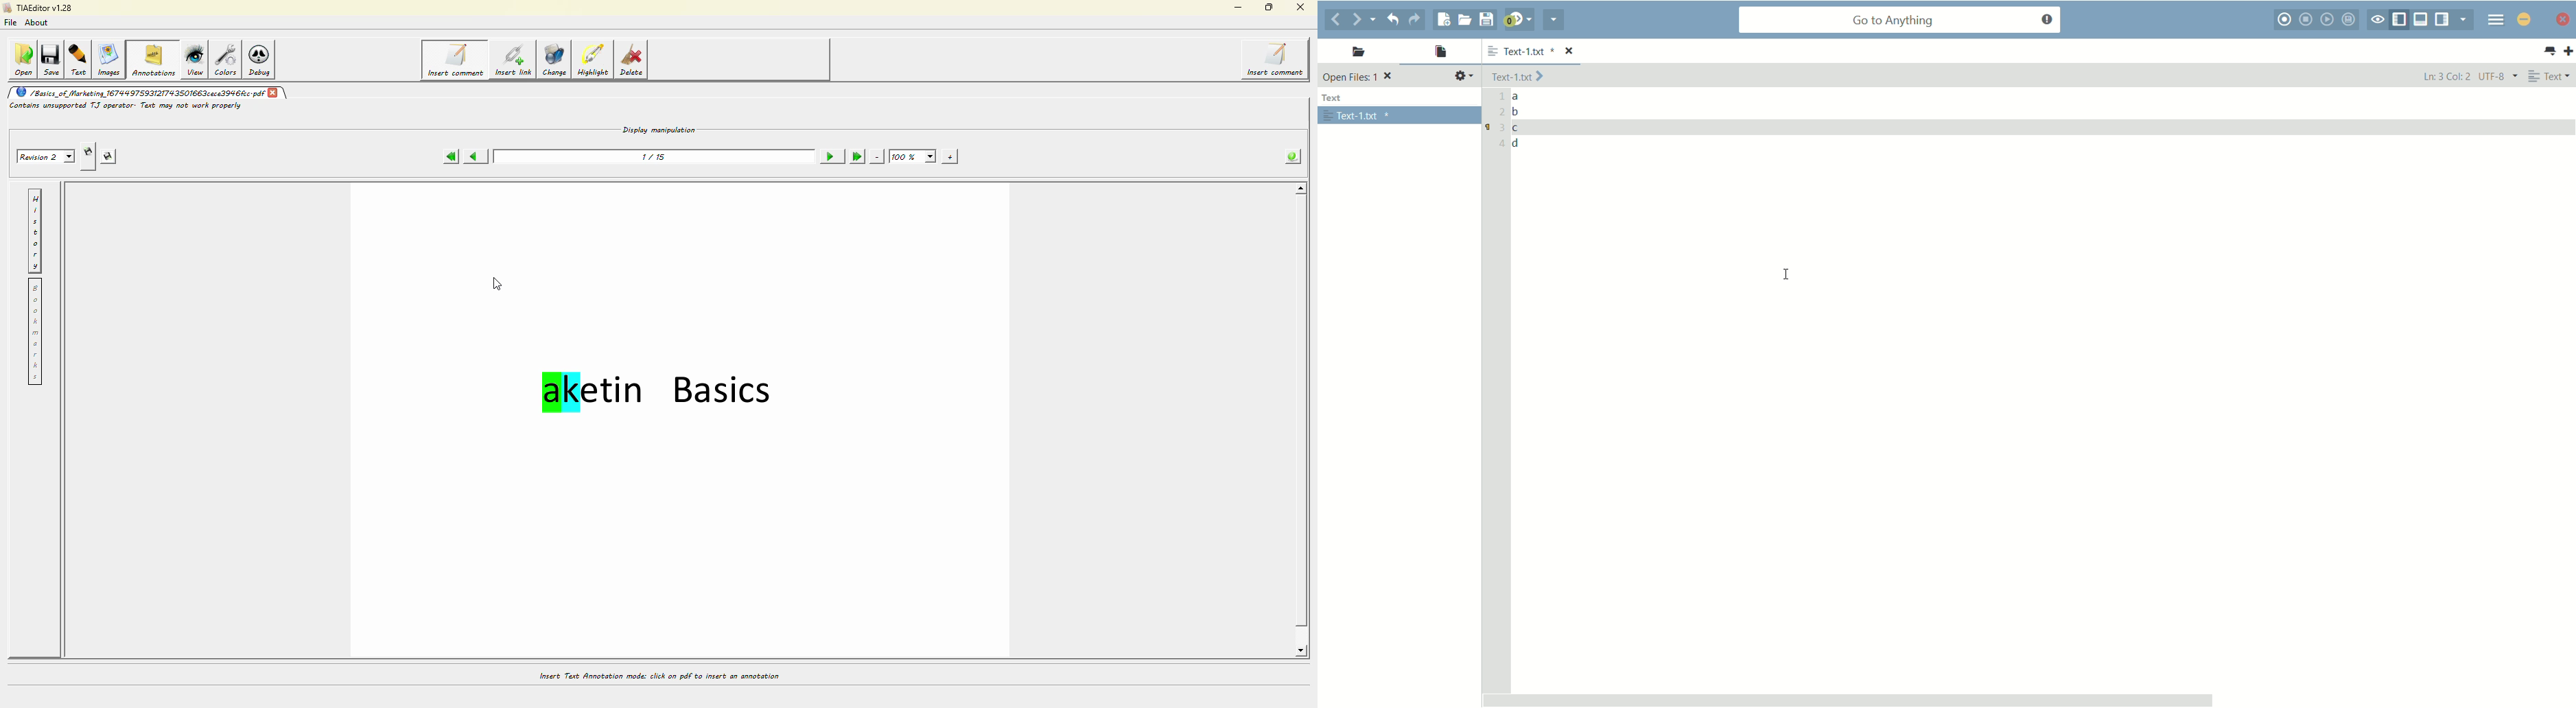 This screenshot has width=2576, height=728. Describe the element at coordinates (2443, 19) in the screenshot. I see `show/hide right pane` at that location.